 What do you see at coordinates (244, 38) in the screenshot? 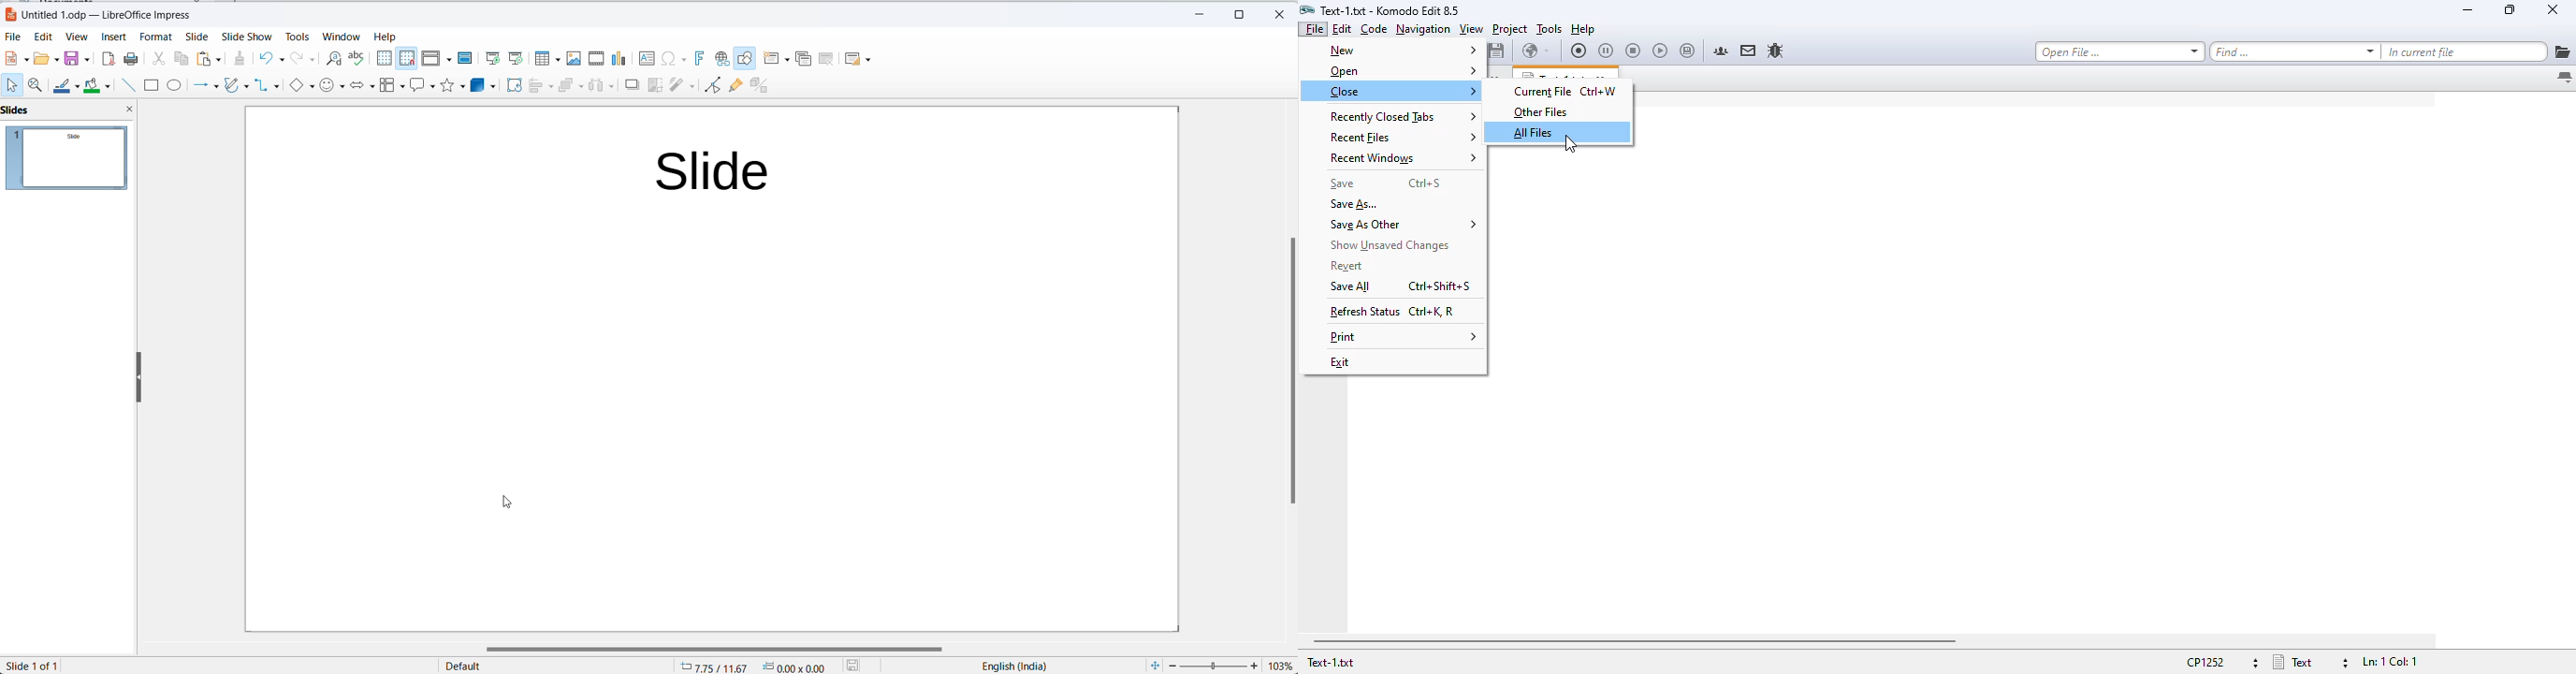
I see `slide show` at bounding box center [244, 38].